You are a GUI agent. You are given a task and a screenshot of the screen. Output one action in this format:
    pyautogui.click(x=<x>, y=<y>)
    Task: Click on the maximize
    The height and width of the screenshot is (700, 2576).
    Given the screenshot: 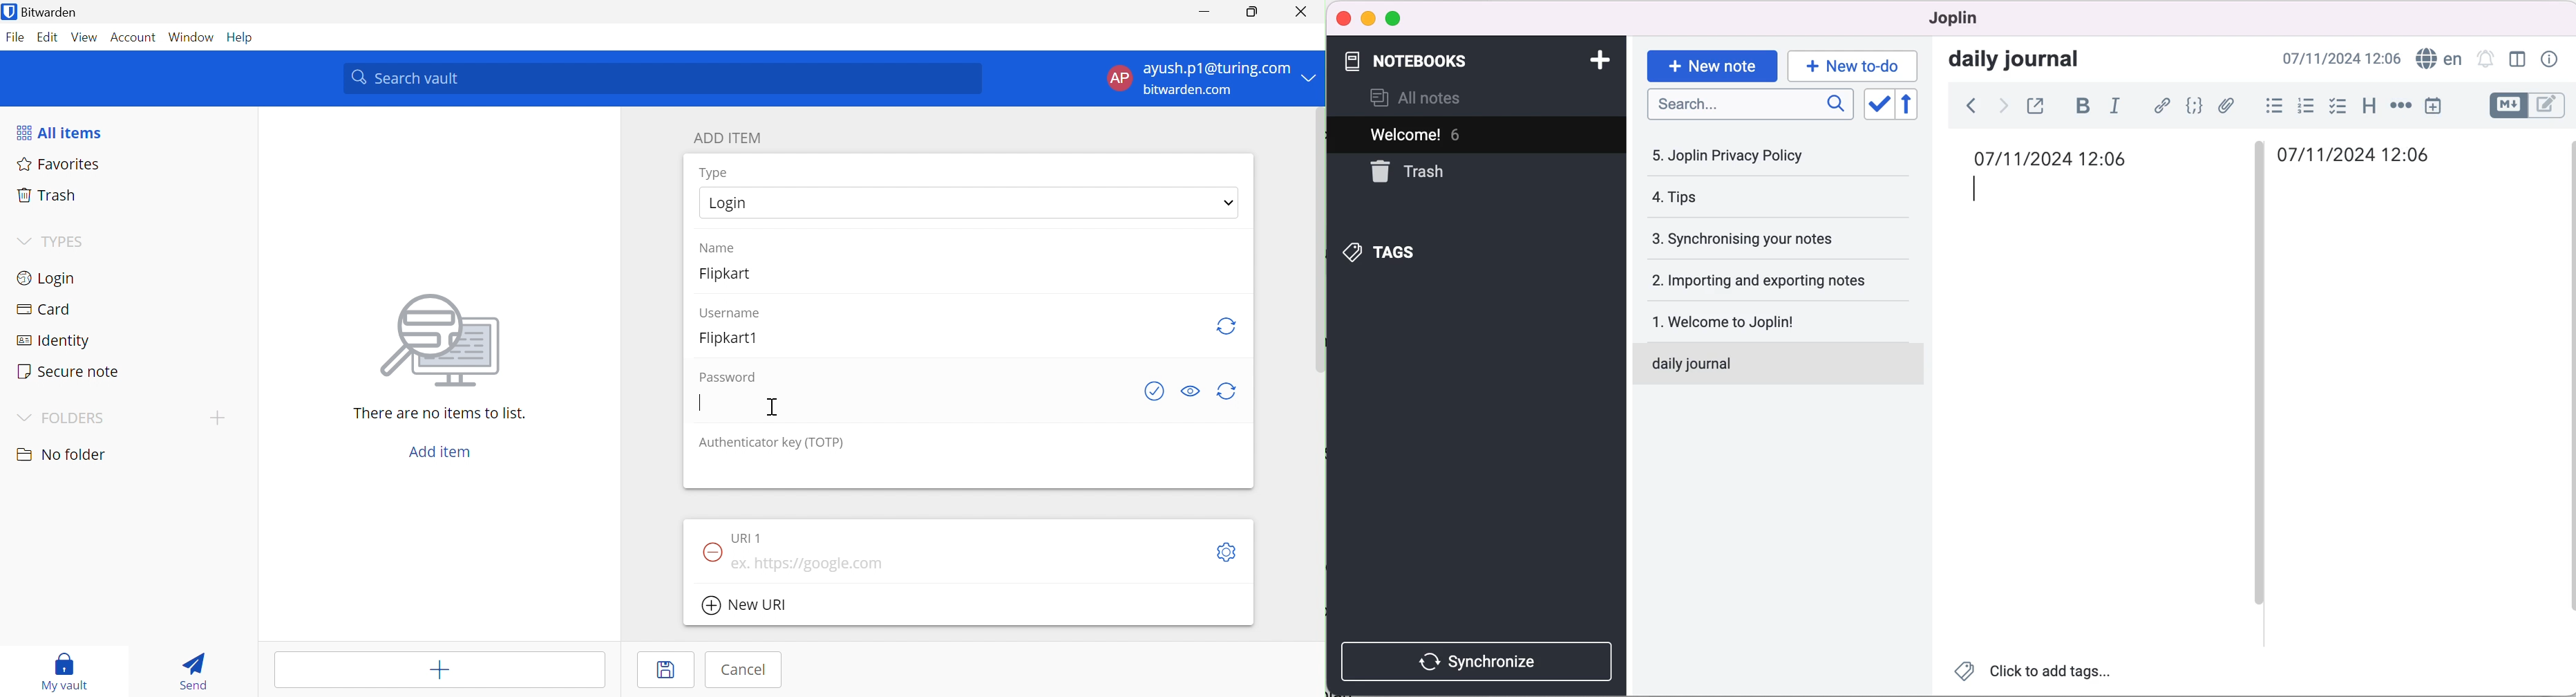 What is the action you would take?
    pyautogui.click(x=1396, y=18)
    